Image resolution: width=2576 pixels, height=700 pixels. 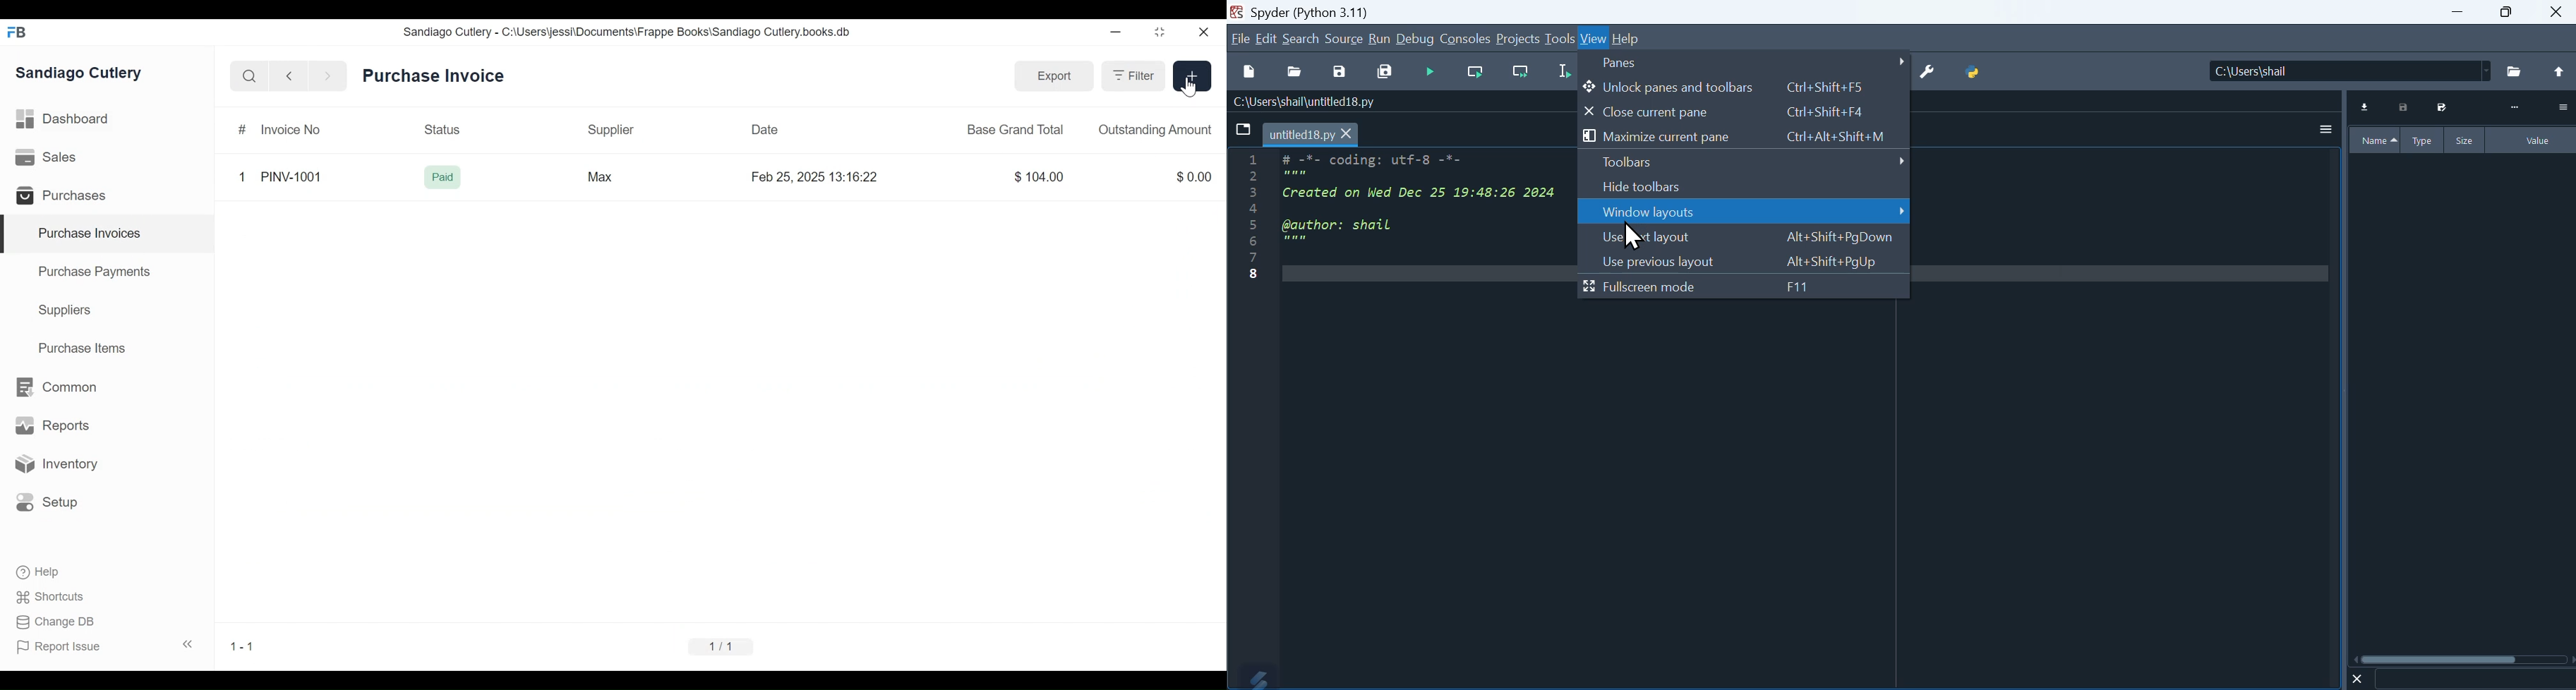 What do you see at coordinates (1744, 238) in the screenshot?
I see `User next layout` at bounding box center [1744, 238].